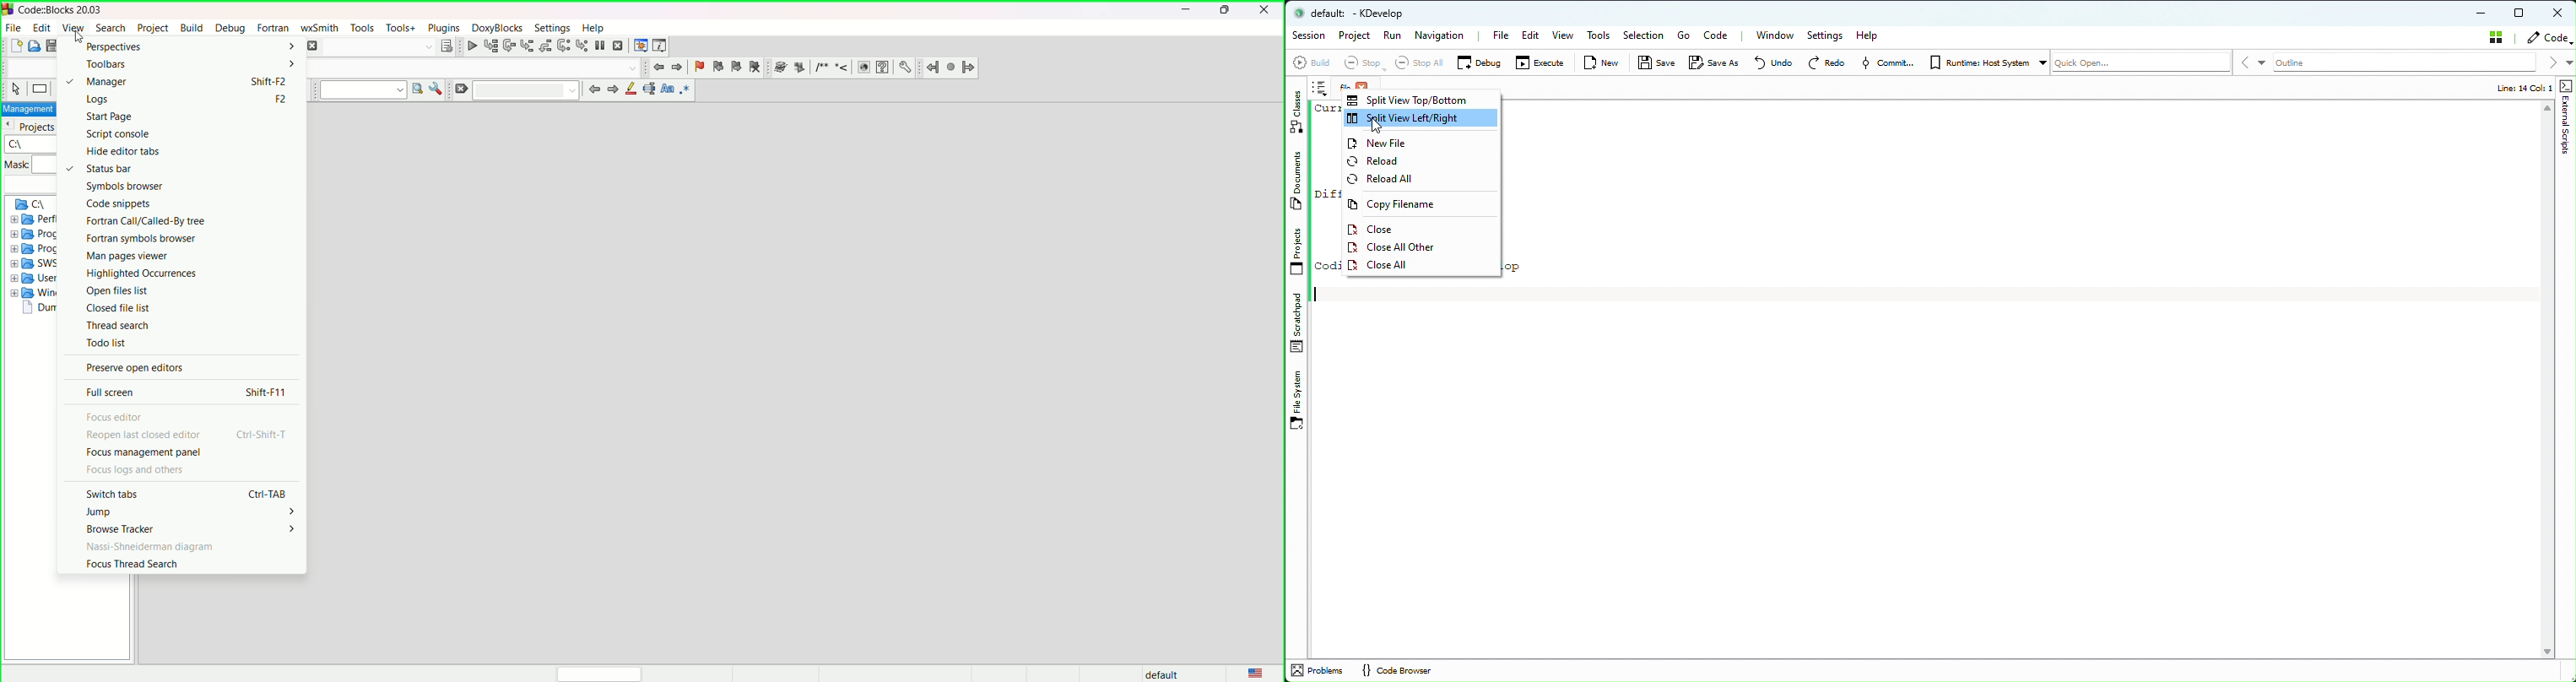  I want to click on problems, so click(1319, 670).